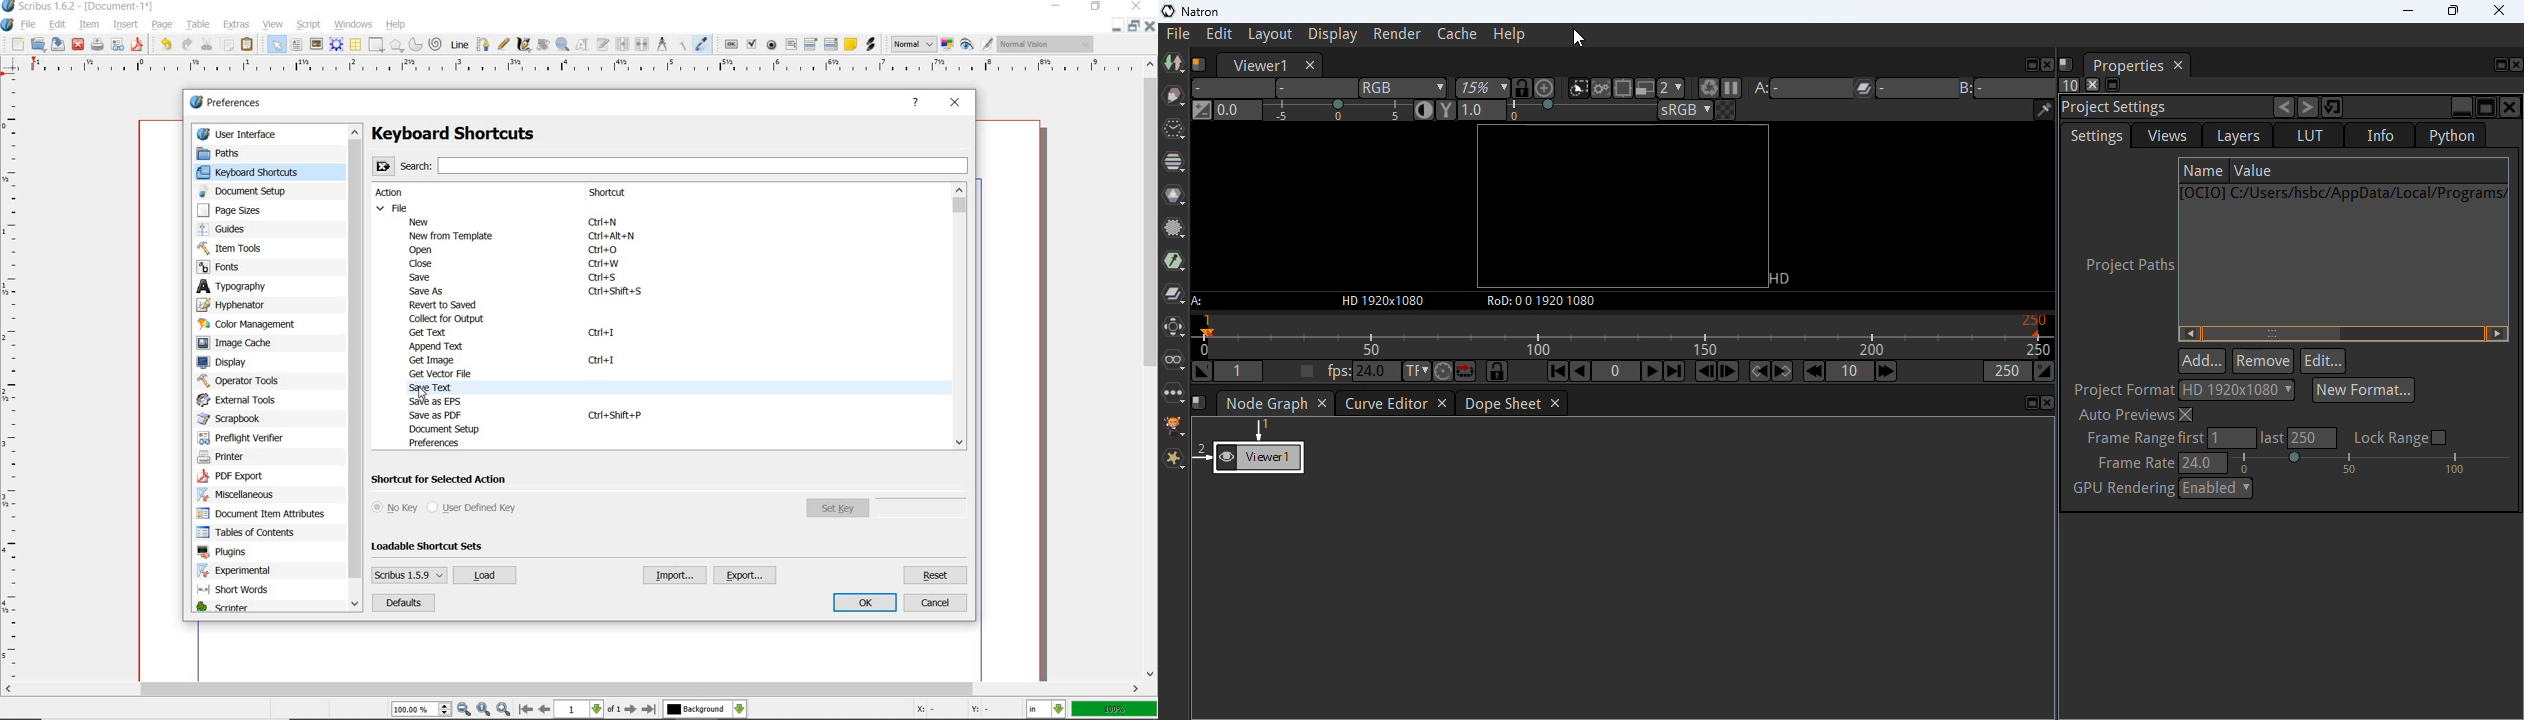  Describe the element at coordinates (1097, 6) in the screenshot. I see `restore` at that location.